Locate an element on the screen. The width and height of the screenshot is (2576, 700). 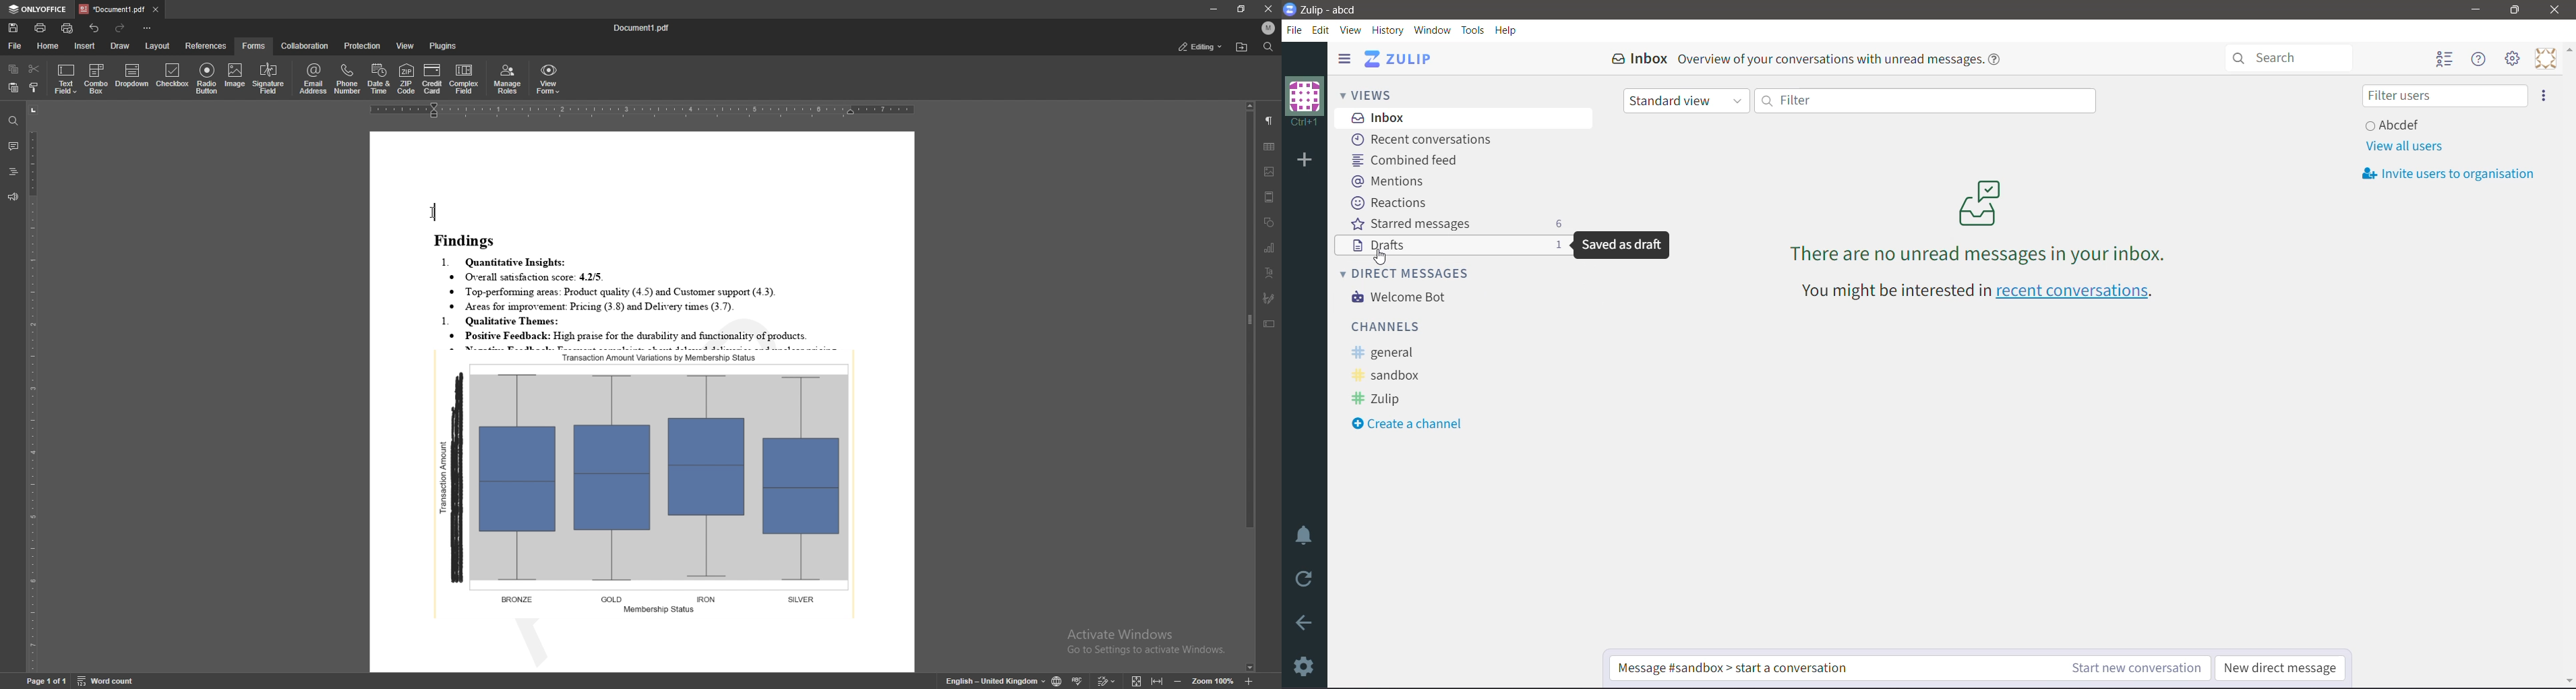
email address is located at coordinates (314, 78).